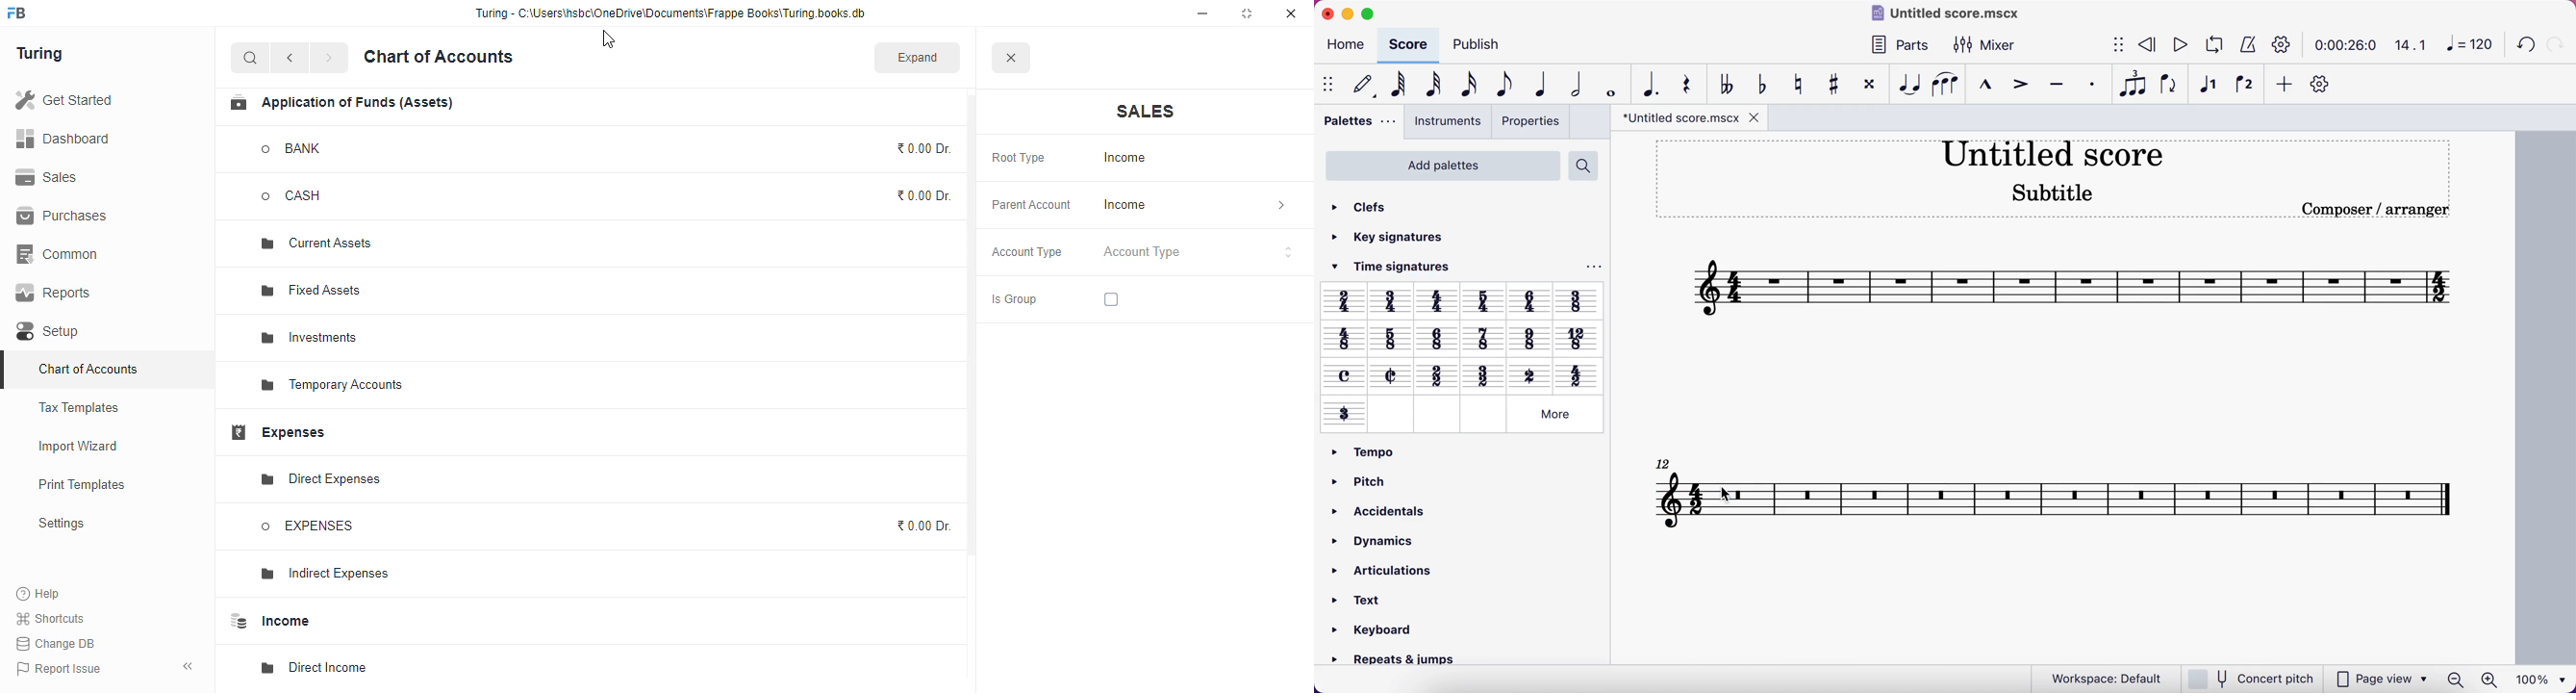 The image size is (2576, 700). I want to click on toggle sidebar, so click(189, 666).